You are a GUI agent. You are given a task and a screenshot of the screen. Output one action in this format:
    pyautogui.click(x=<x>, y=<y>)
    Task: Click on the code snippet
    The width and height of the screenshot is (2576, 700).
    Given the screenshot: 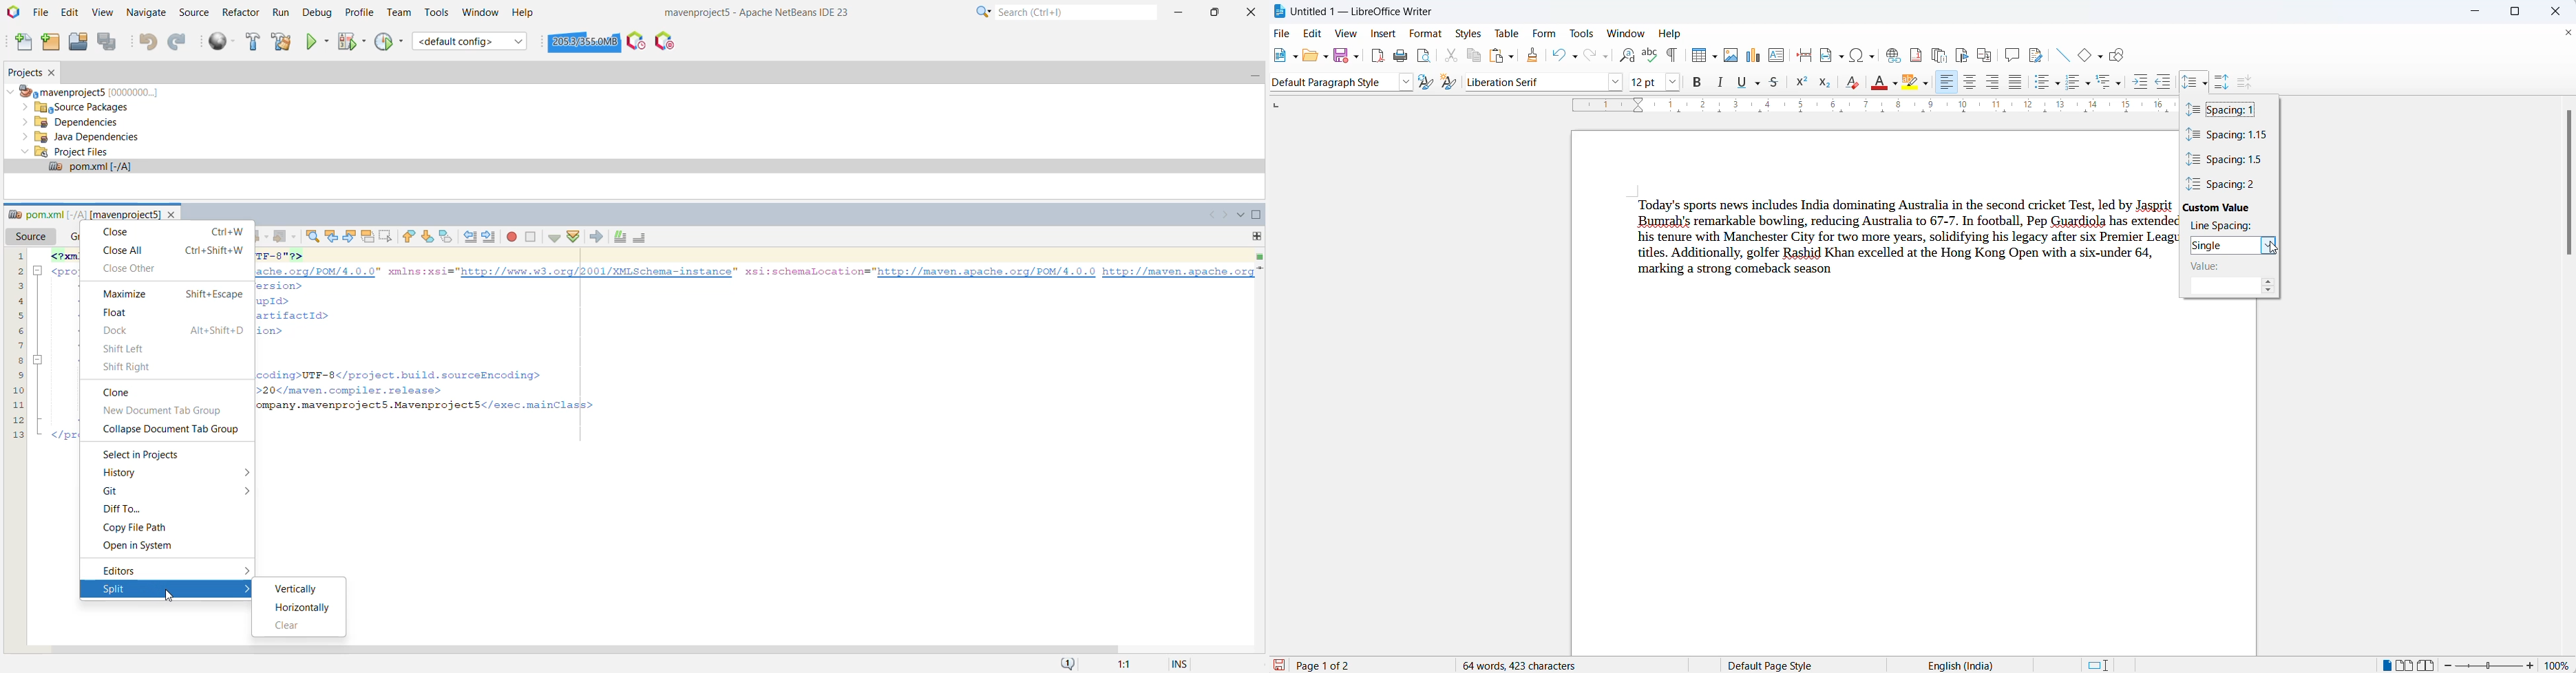 What is the action you would take?
    pyautogui.click(x=742, y=341)
    